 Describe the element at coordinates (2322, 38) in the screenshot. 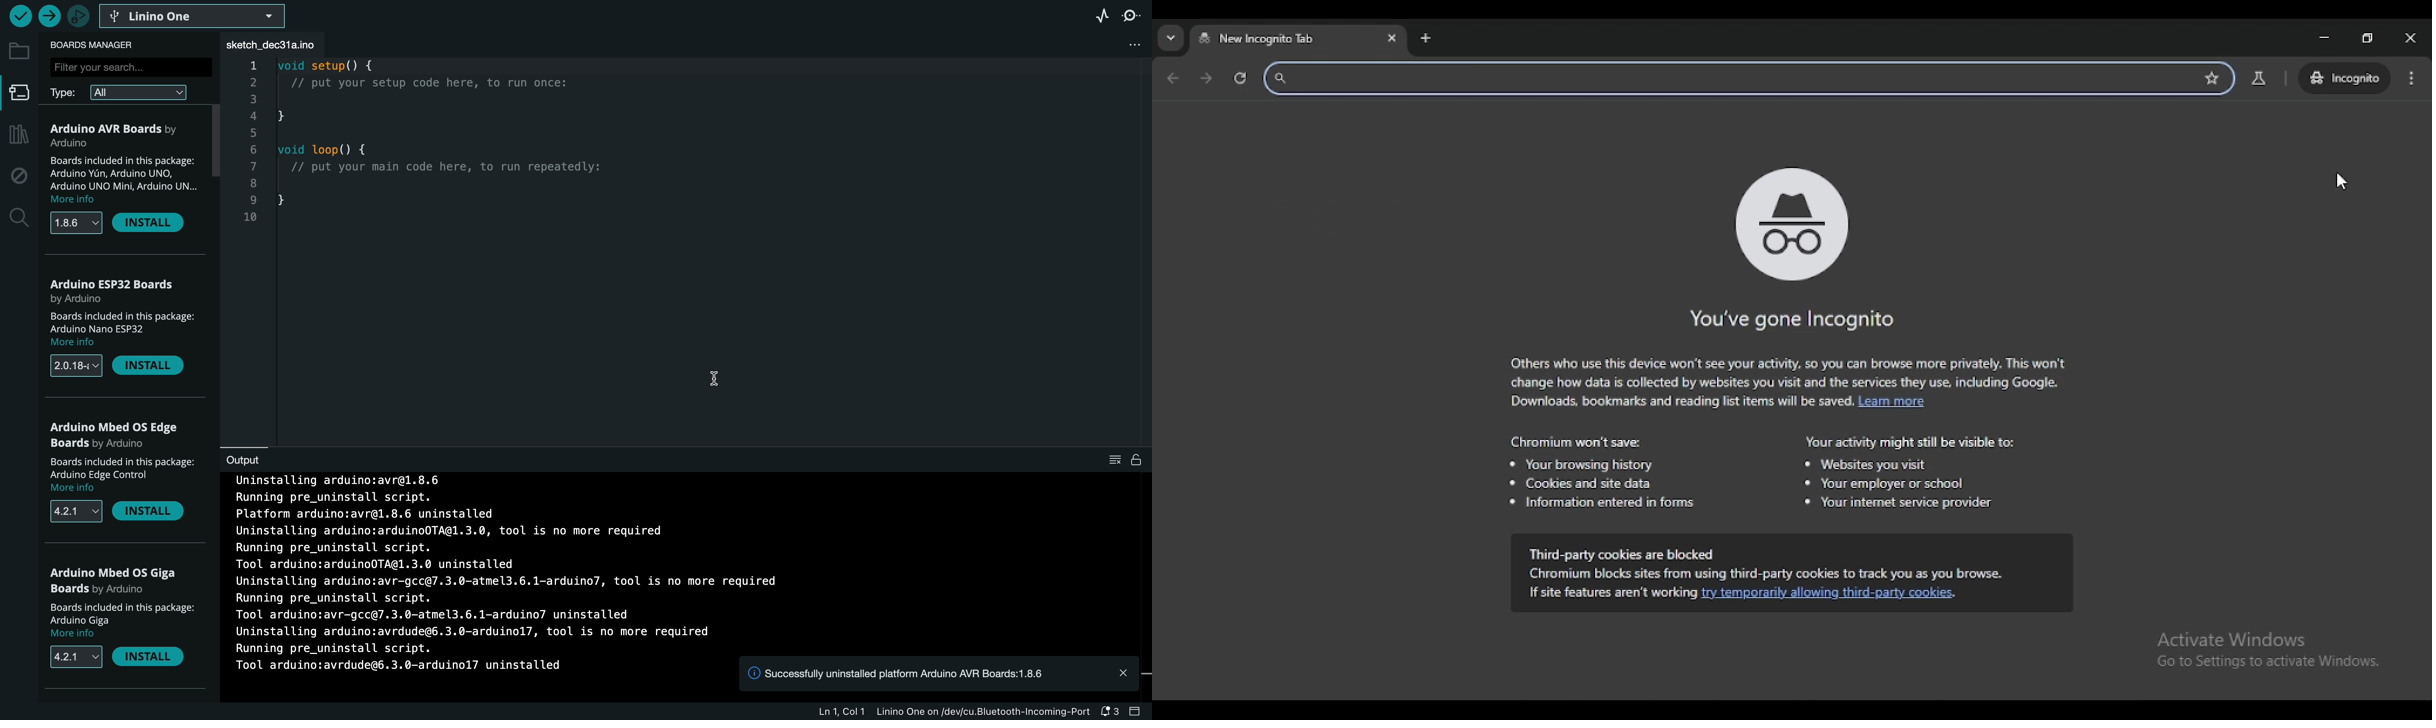

I see `minimize` at that location.